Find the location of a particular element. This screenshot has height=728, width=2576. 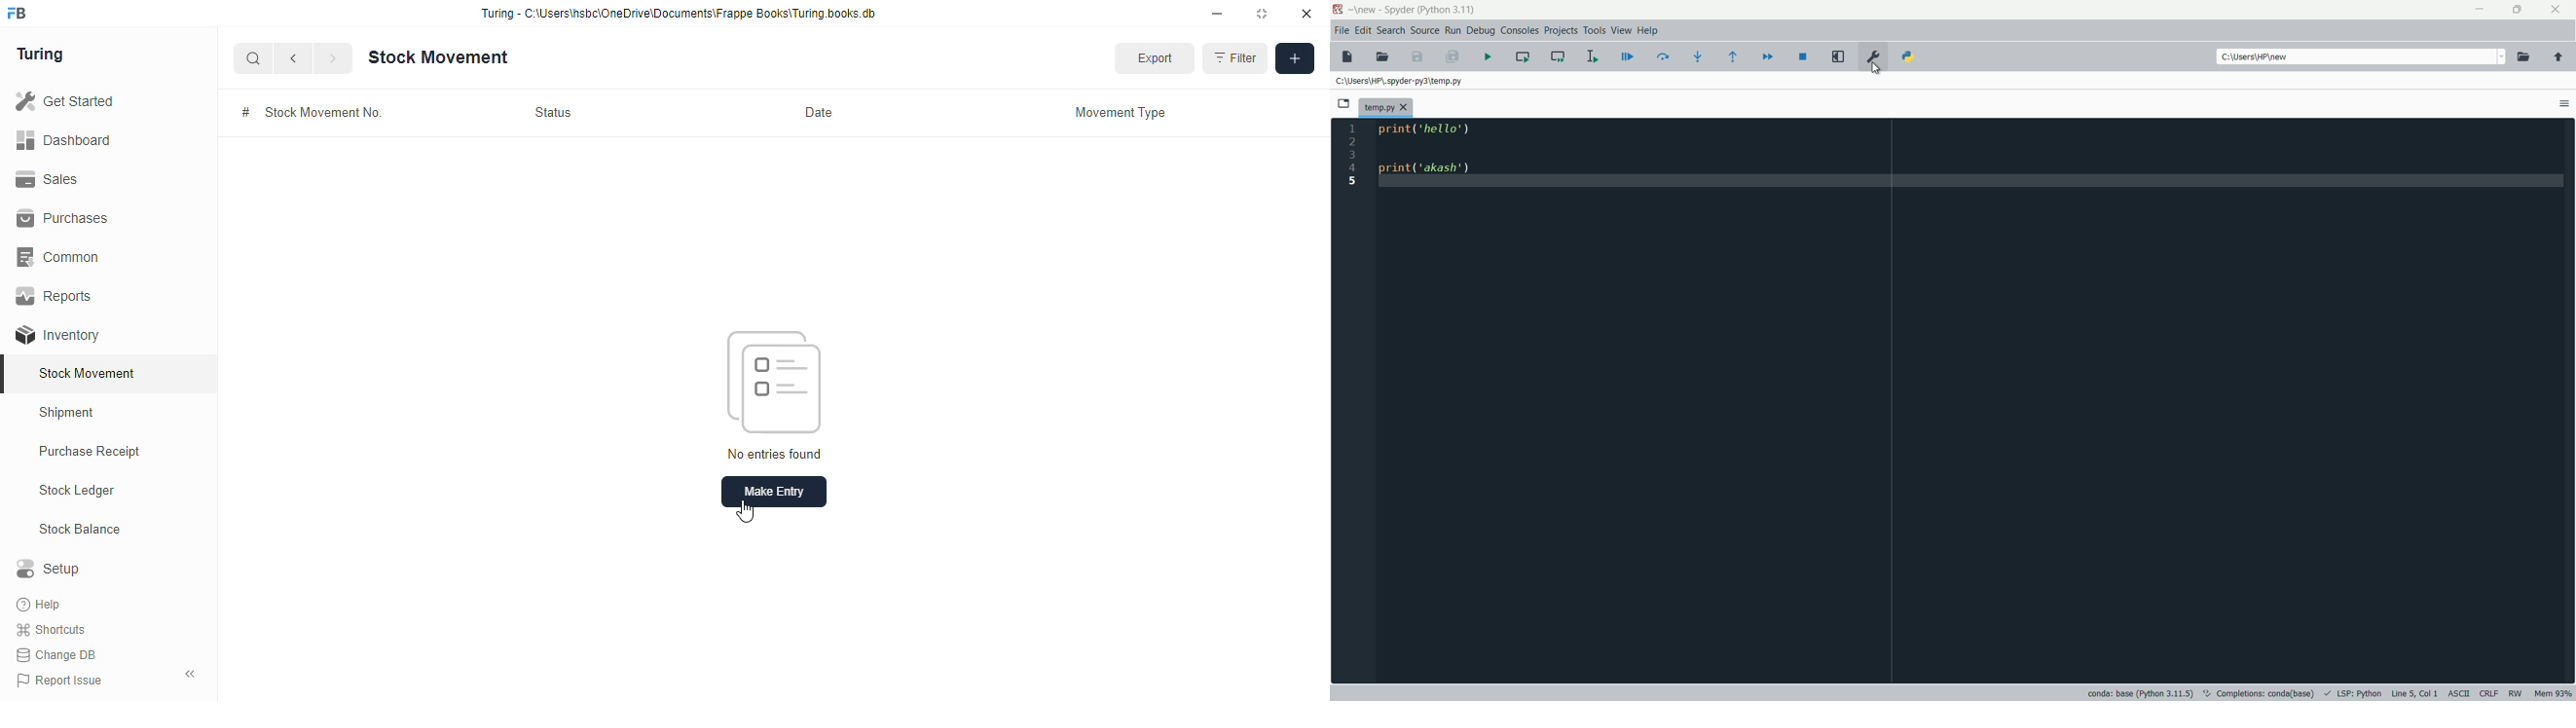

temp,py is located at coordinates (1395, 106).